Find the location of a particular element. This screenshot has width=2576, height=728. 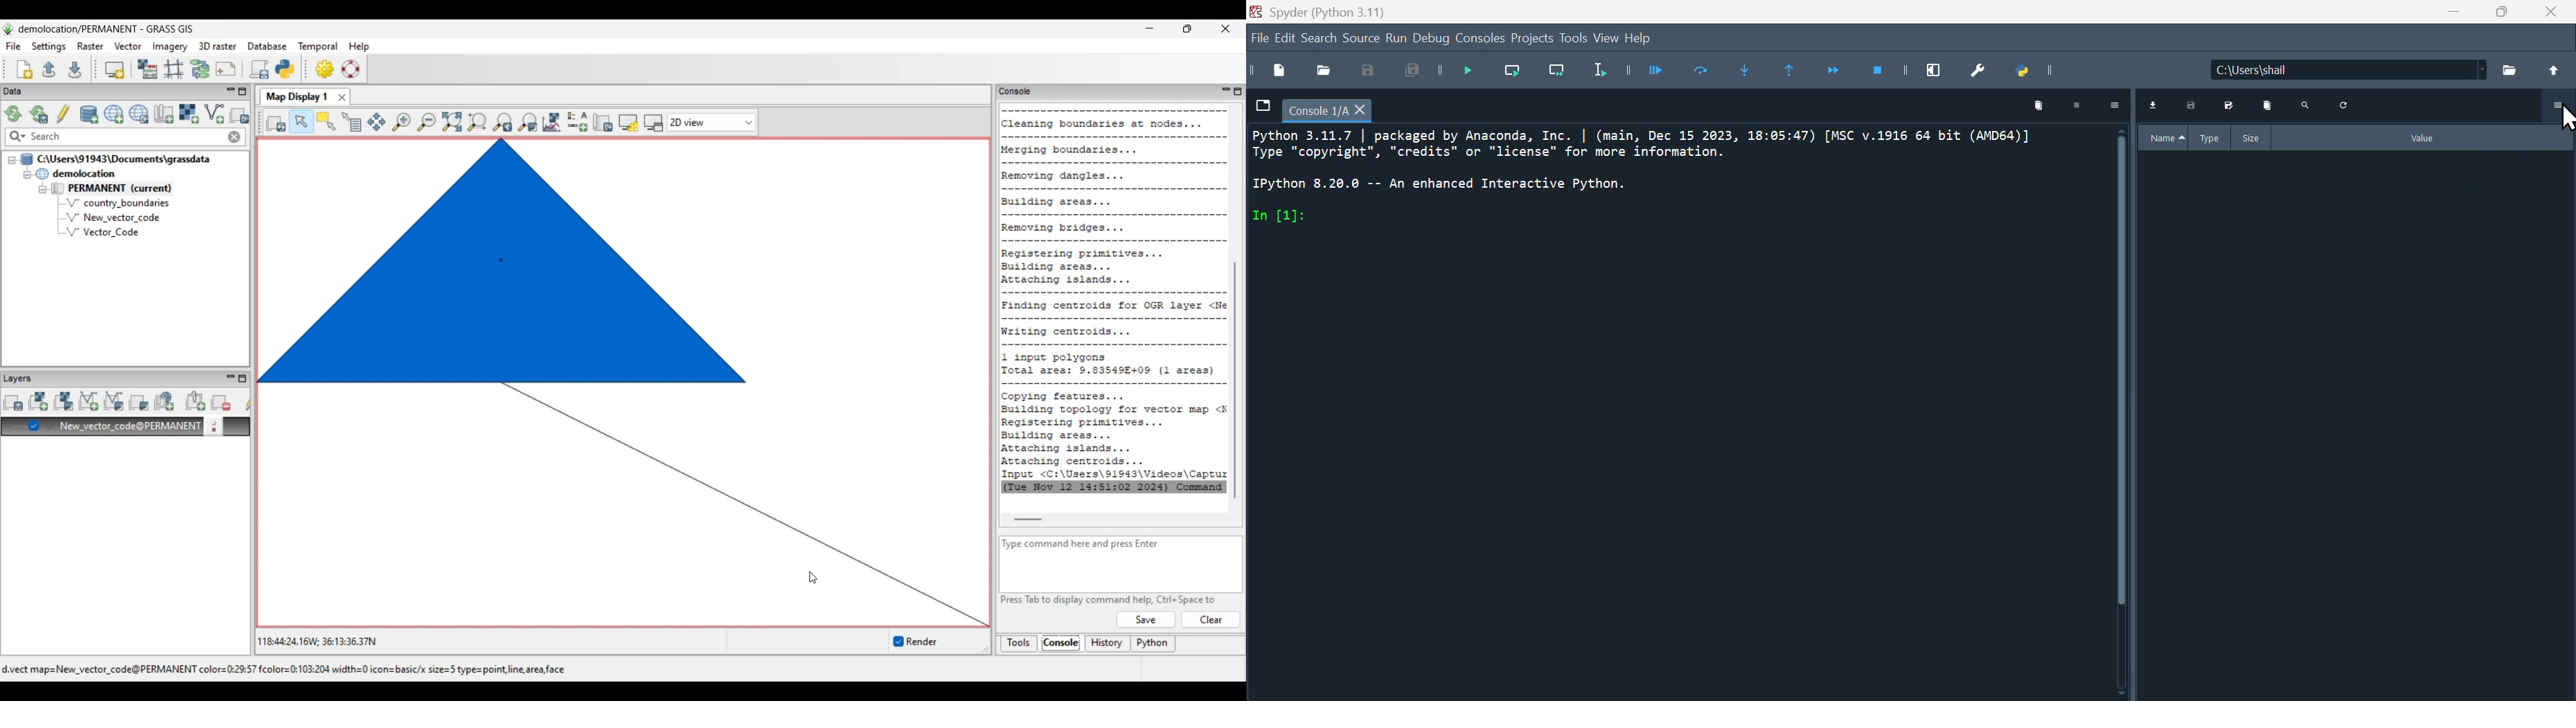

Step into function is located at coordinates (1748, 73).